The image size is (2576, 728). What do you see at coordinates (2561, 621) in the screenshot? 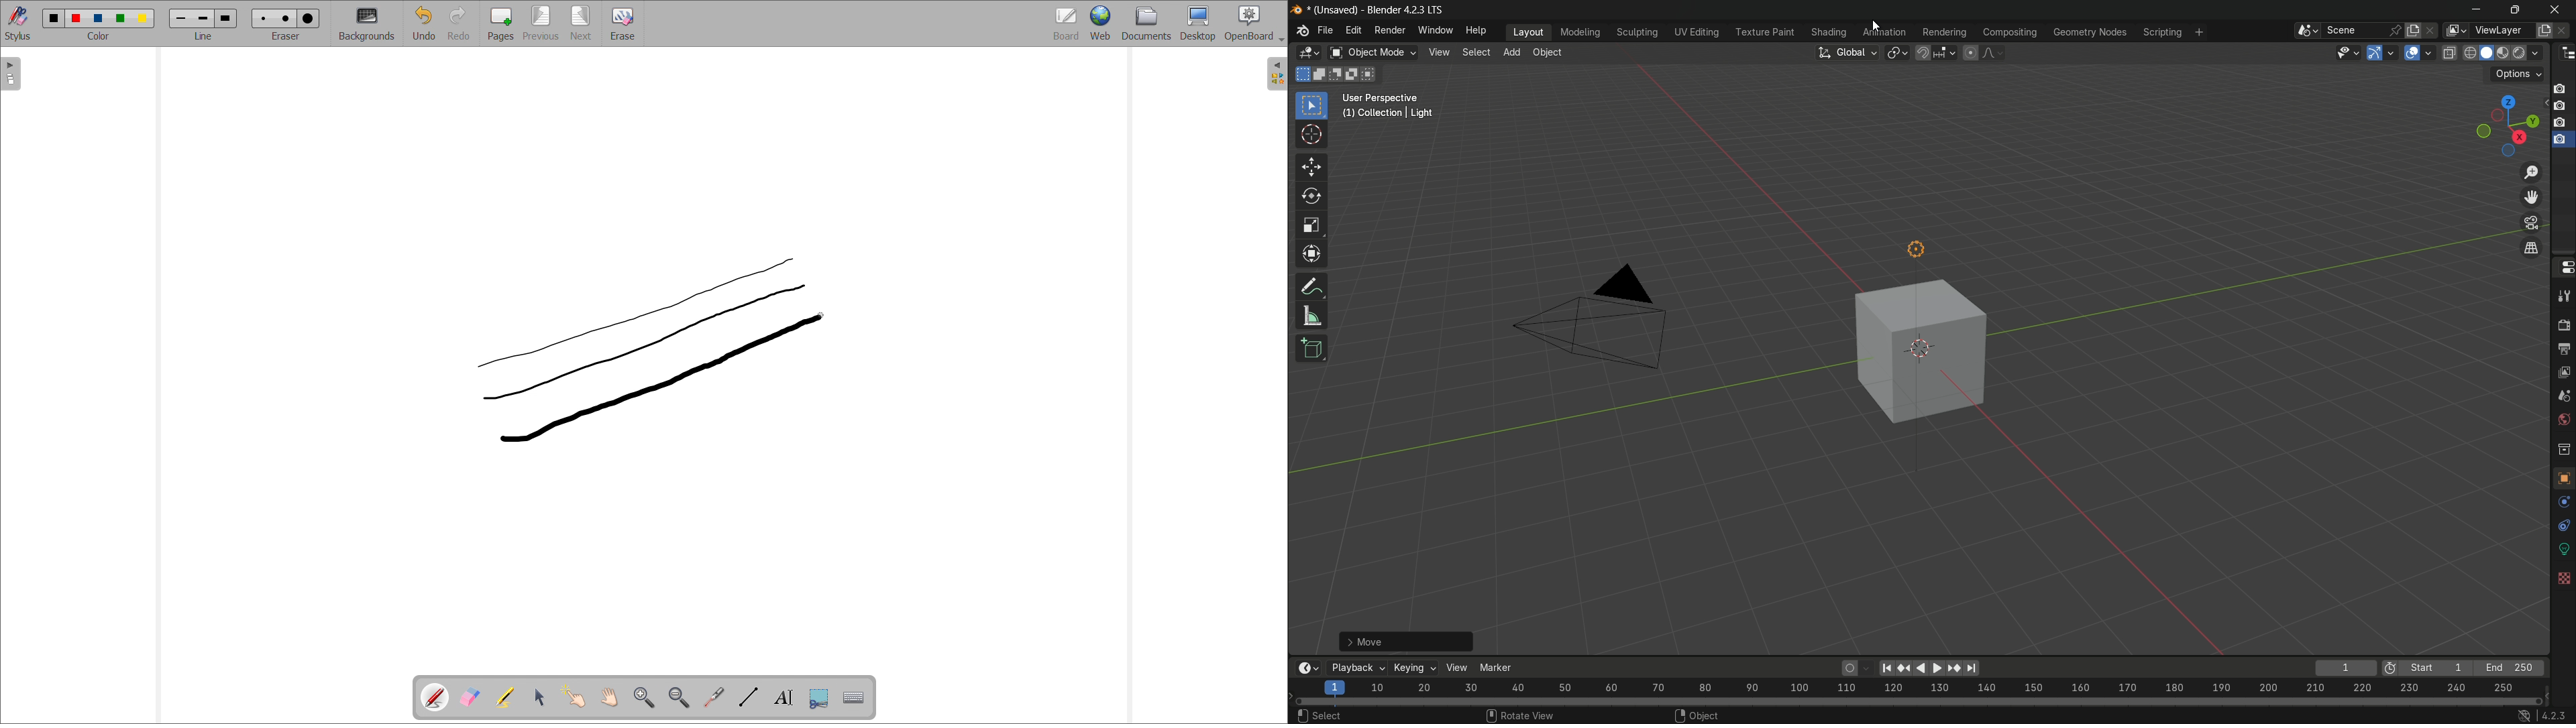
I see `material` at bounding box center [2561, 621].